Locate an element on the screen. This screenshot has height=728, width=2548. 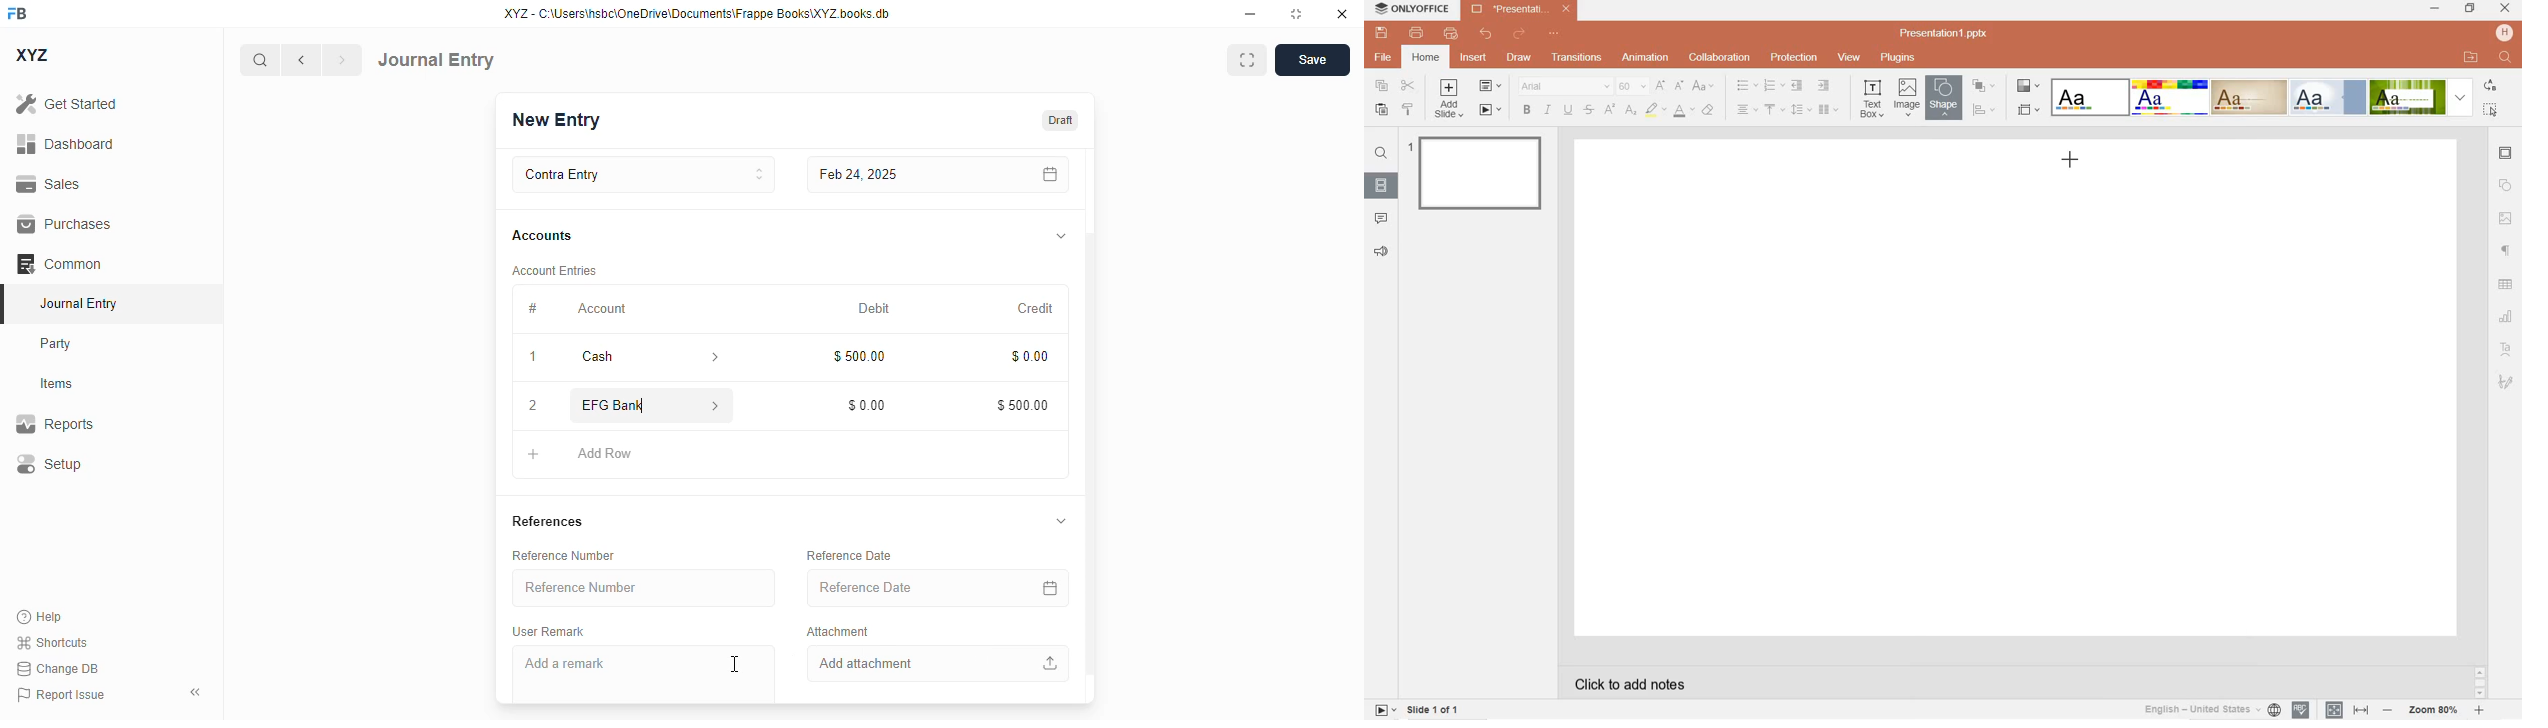
image is located at coordinates (1907, 98).